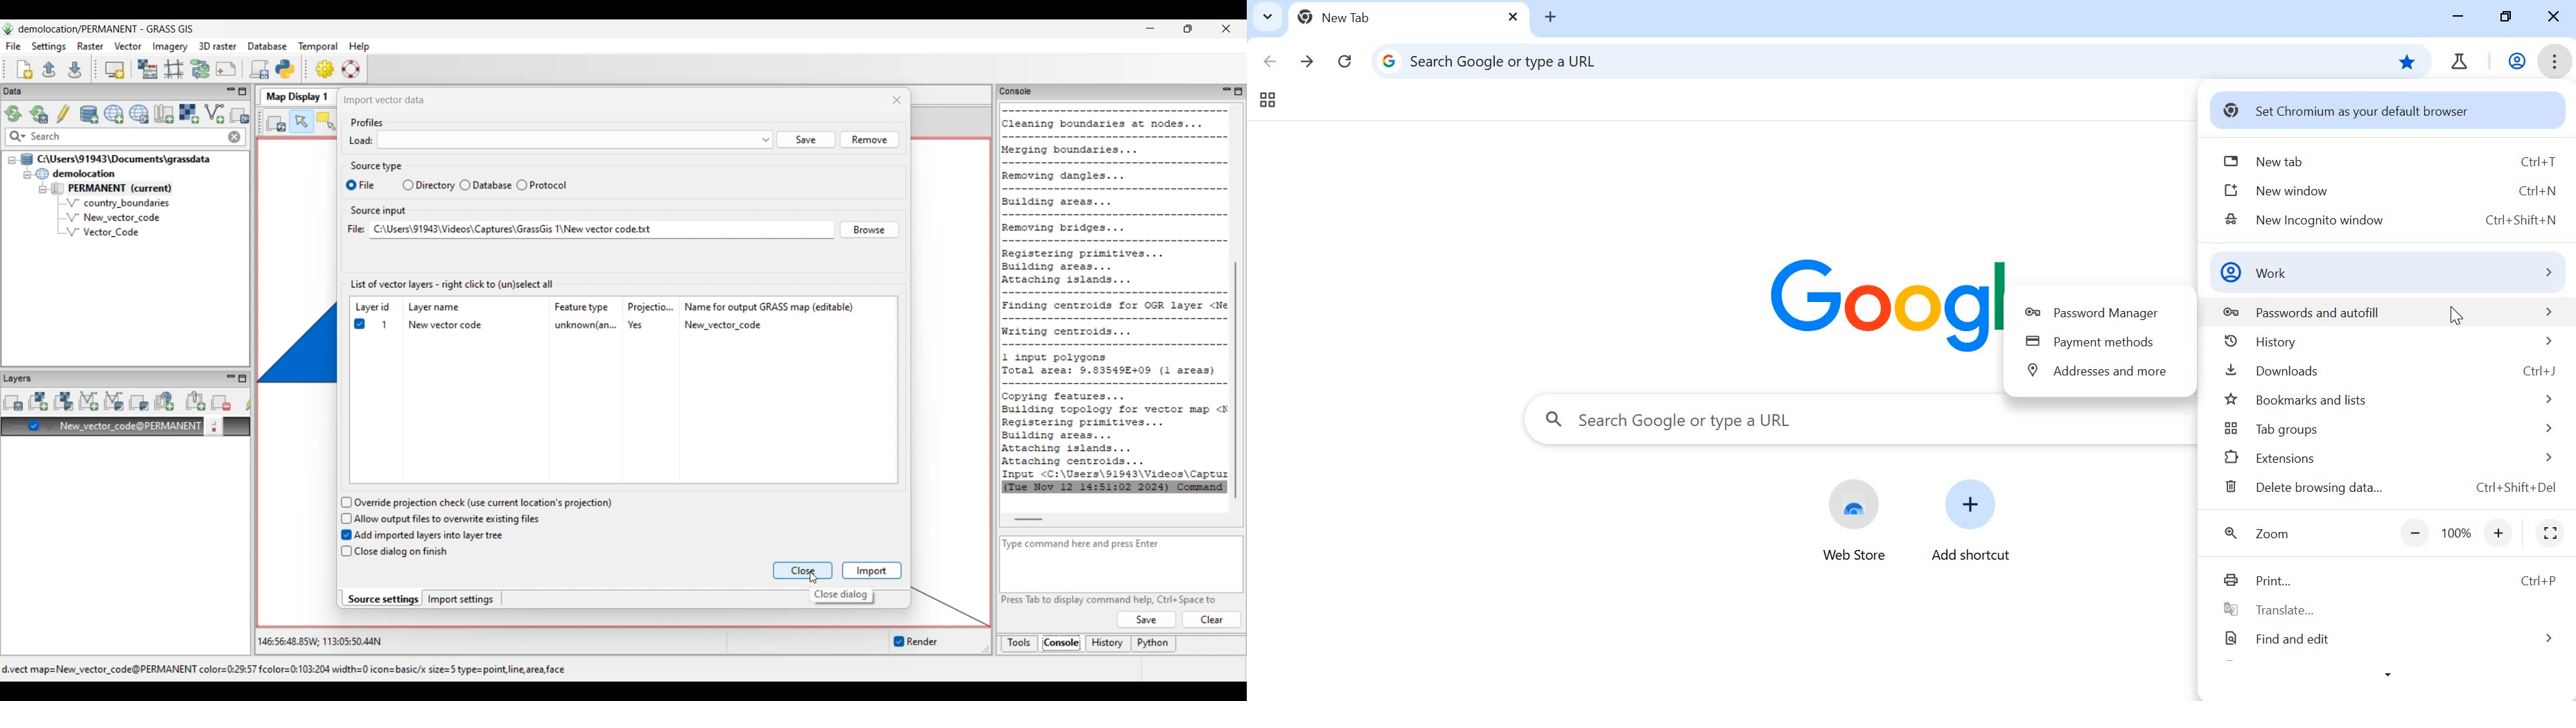 The width and height of the screenshot is (2576, 728). What do you see at coordinates (1971, 517) in the screenshot?
I see `add shortcut` at bounding box center [1971, 517].